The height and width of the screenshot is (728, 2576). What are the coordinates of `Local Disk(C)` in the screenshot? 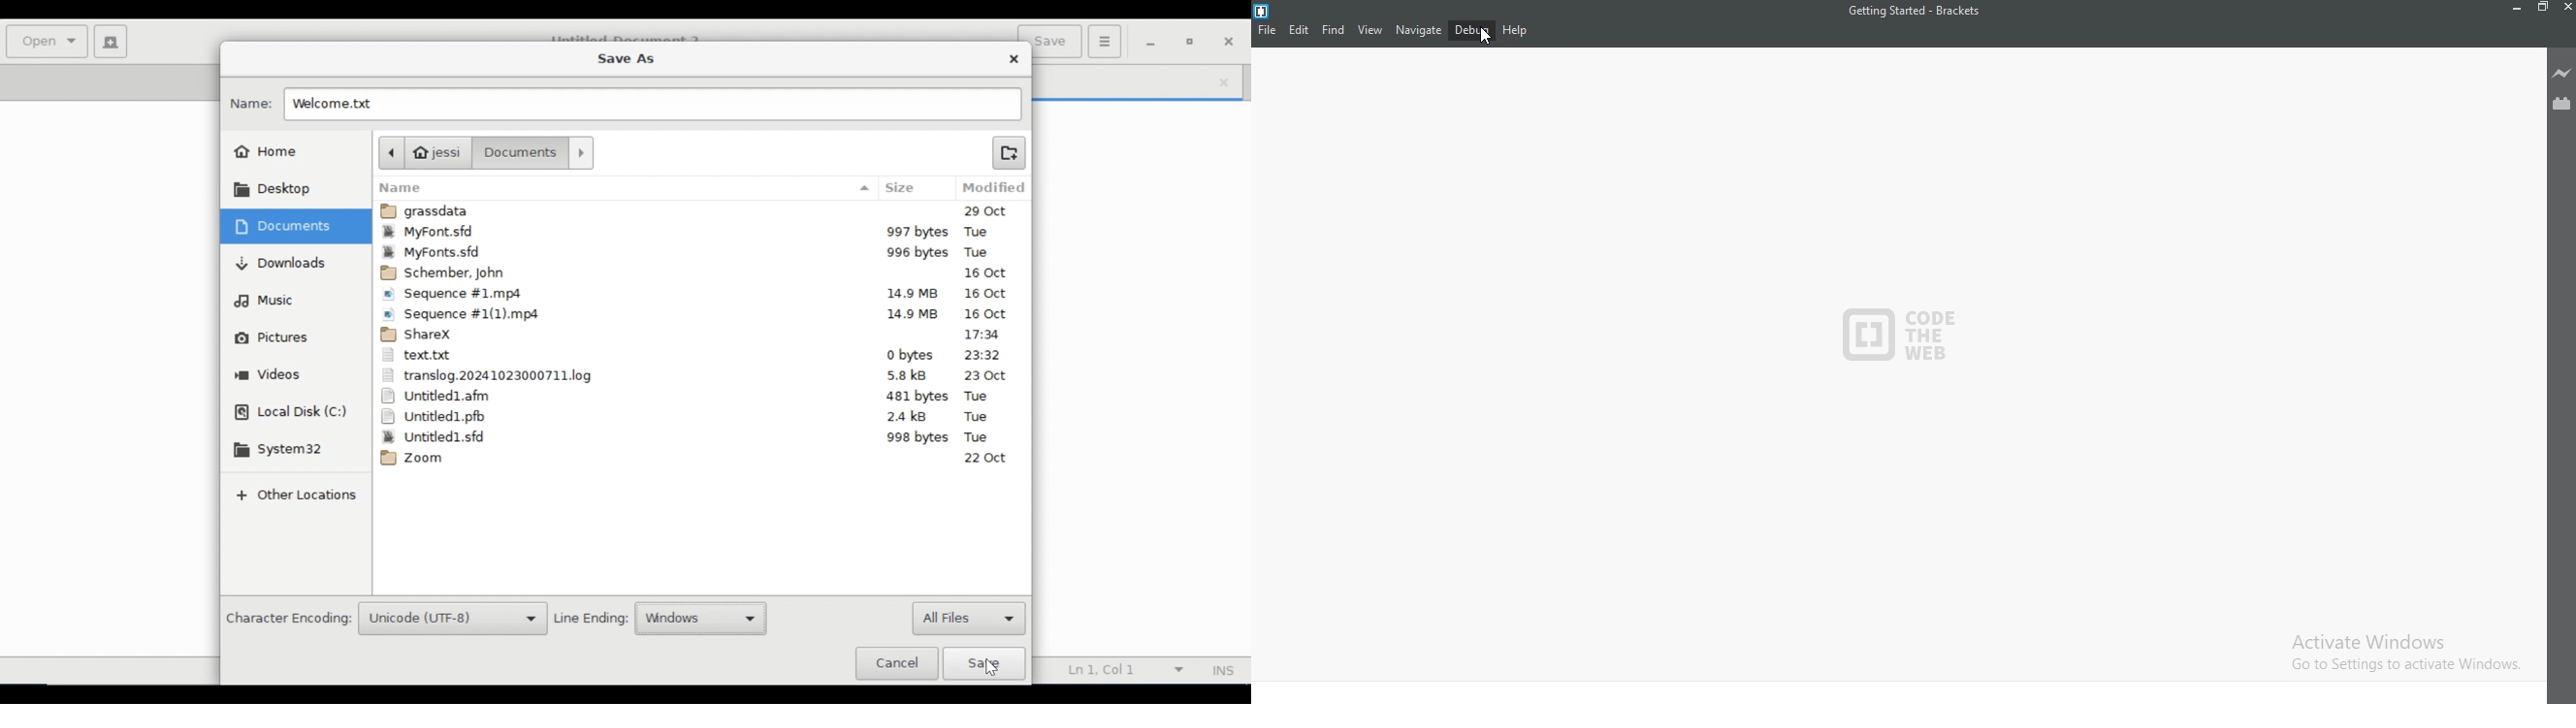 It's located at (290, 413).